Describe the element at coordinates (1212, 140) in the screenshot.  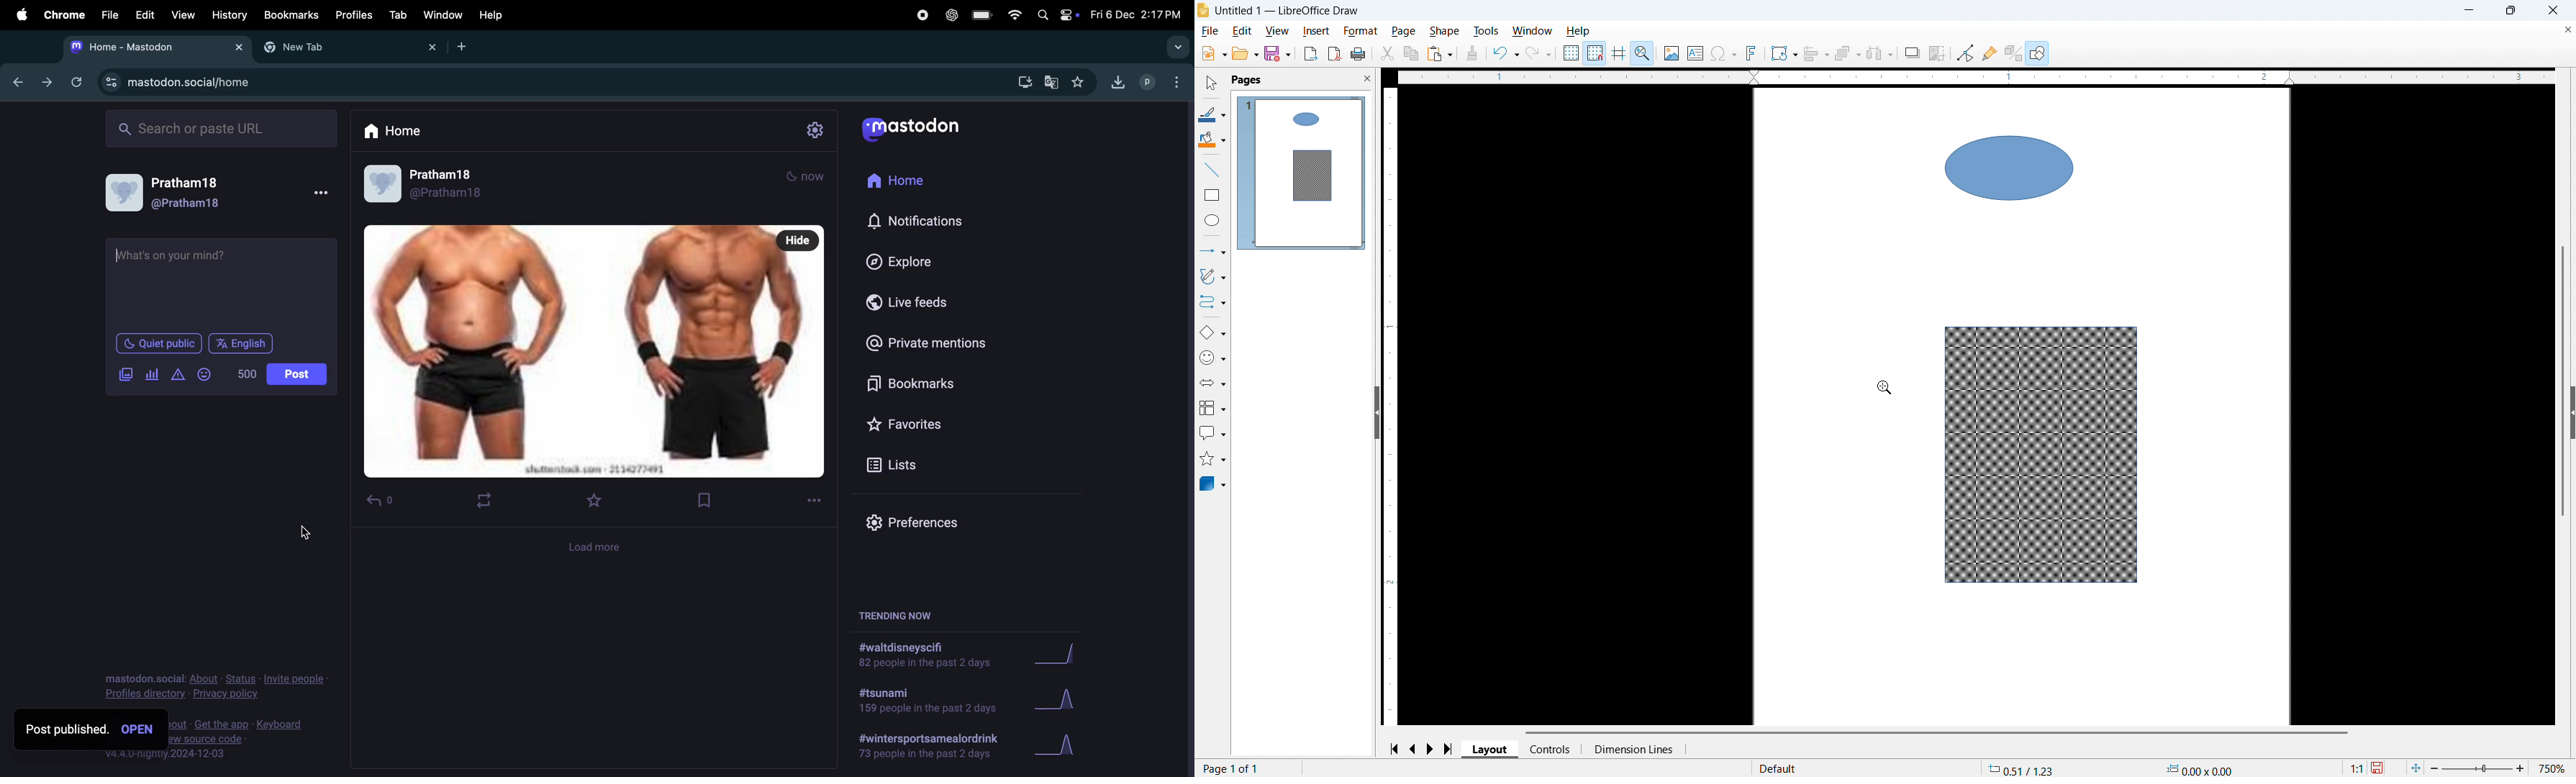
I see `Background colour ` at that location.